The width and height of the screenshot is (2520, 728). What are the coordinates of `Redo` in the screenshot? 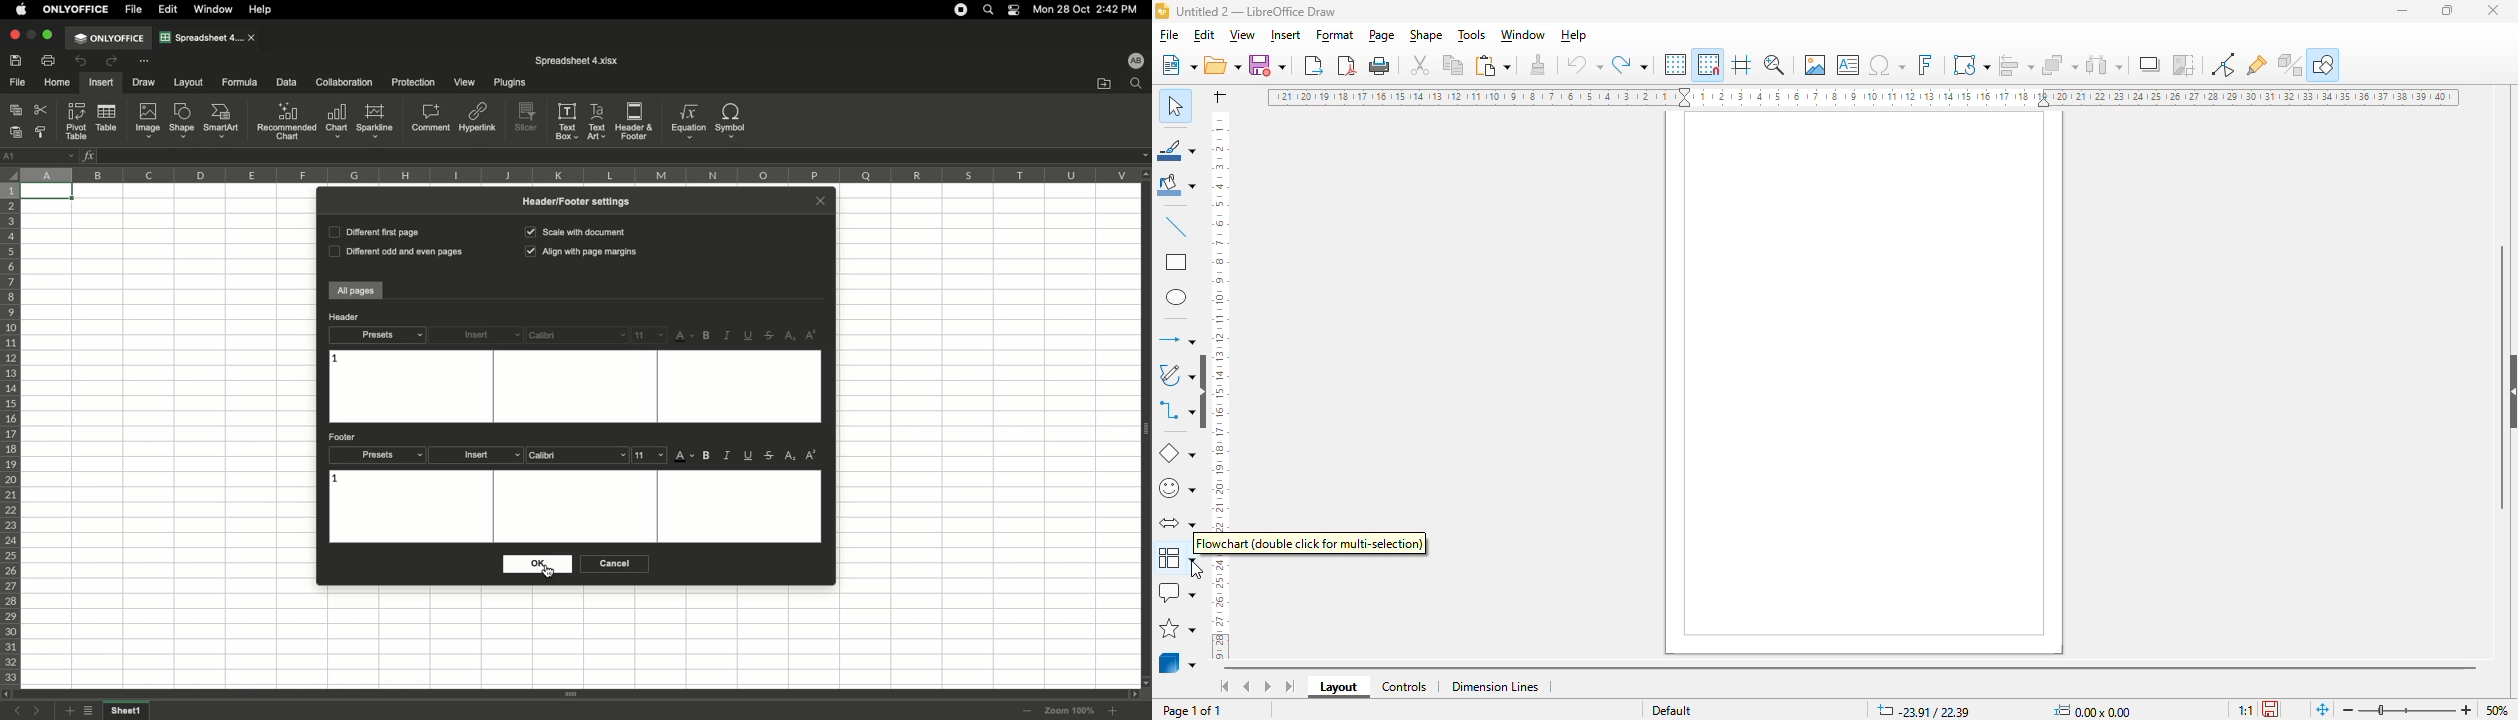 It's located at (110, 61).